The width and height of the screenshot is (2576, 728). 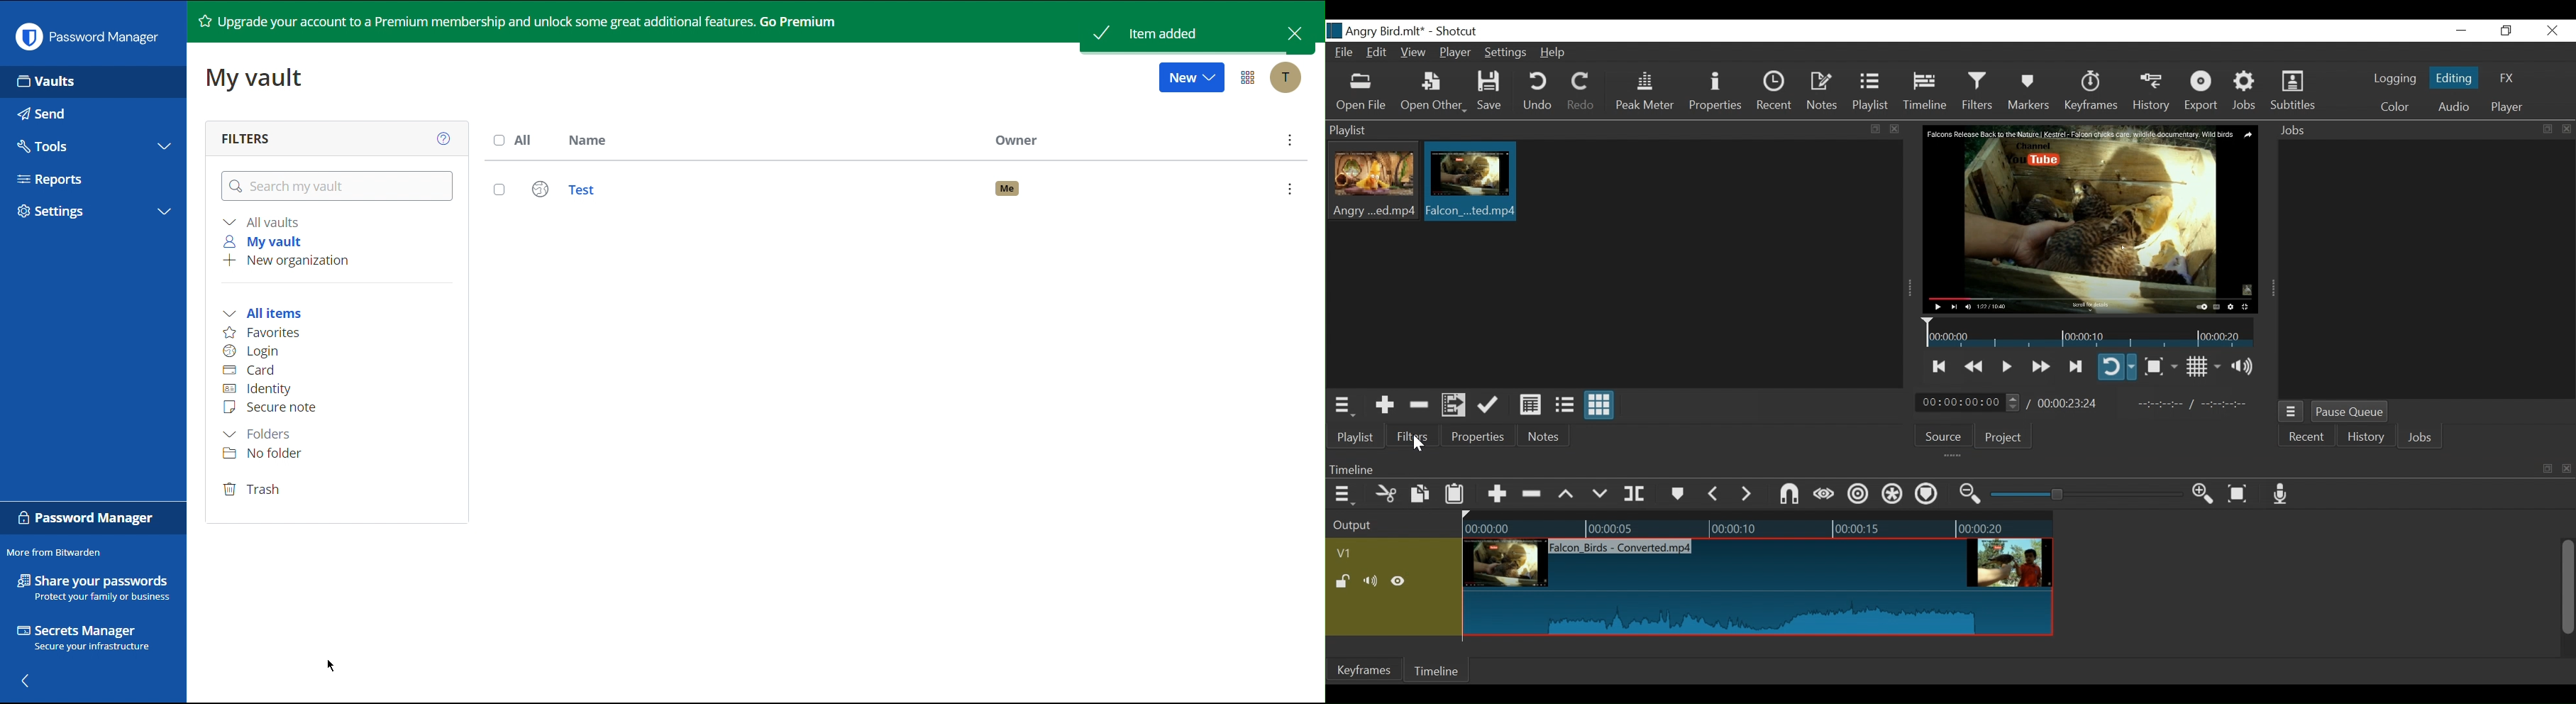 I want to click on Zoom timeline to fit, so click(x=2243, y=493).